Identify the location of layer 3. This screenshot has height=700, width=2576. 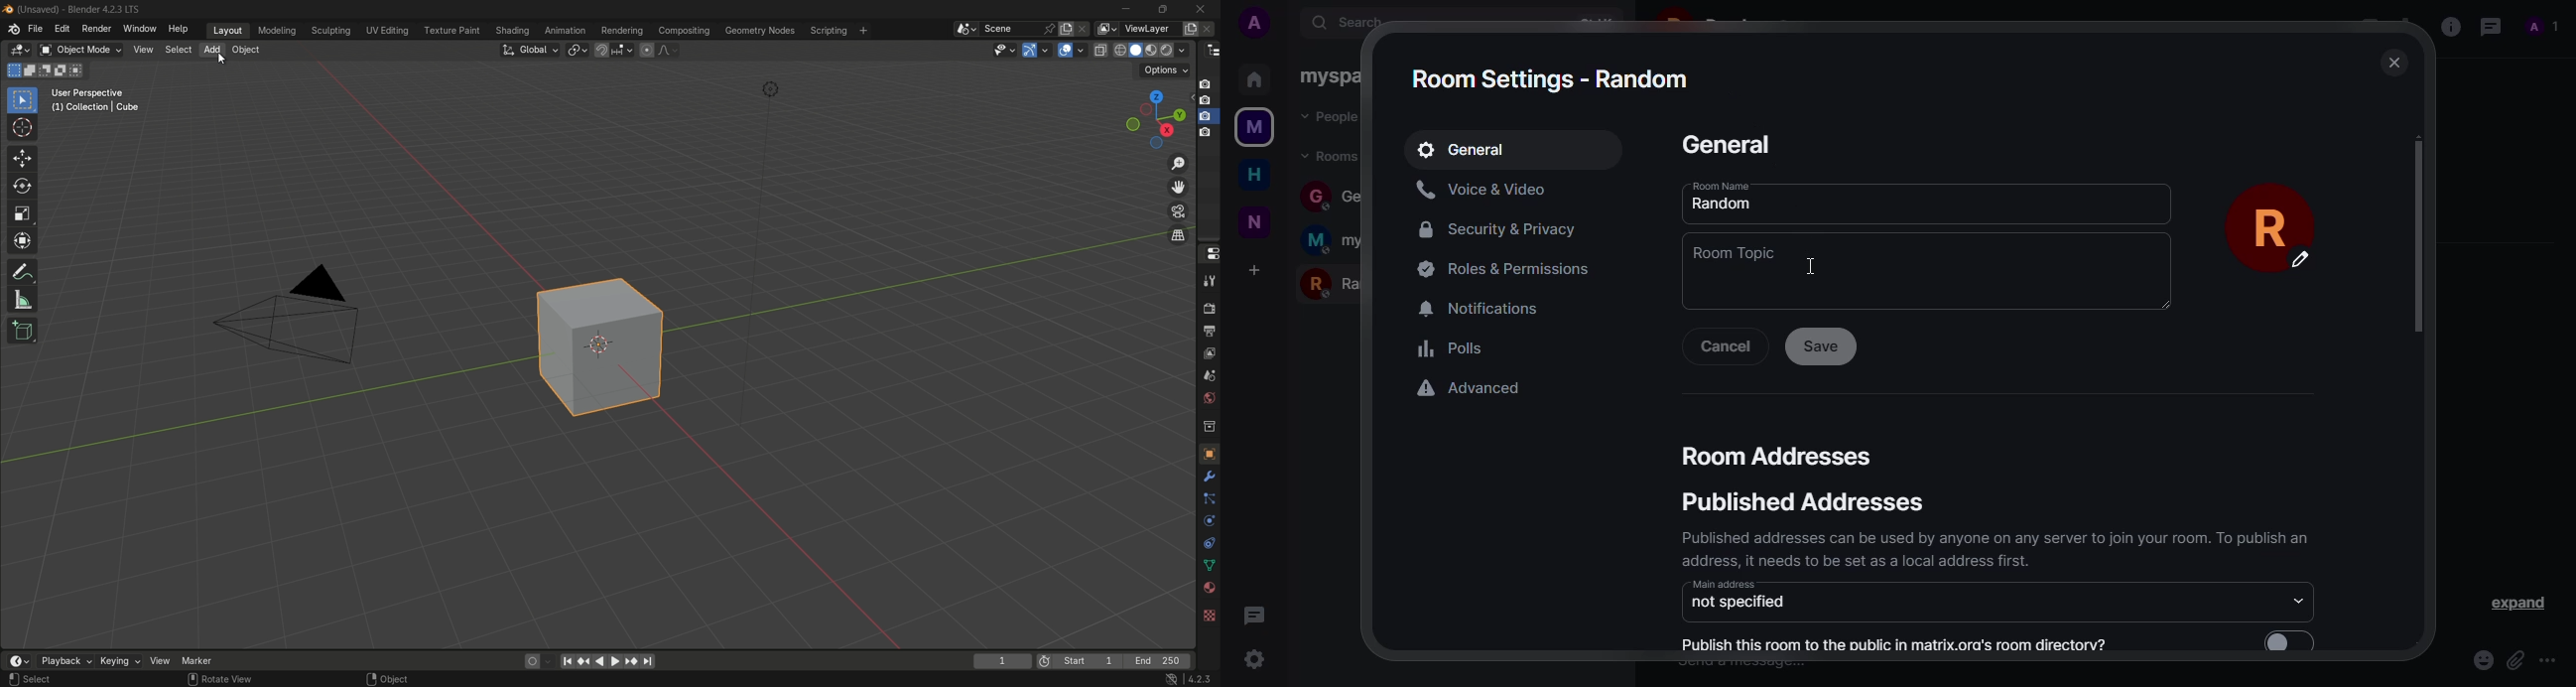
(1205, 116).